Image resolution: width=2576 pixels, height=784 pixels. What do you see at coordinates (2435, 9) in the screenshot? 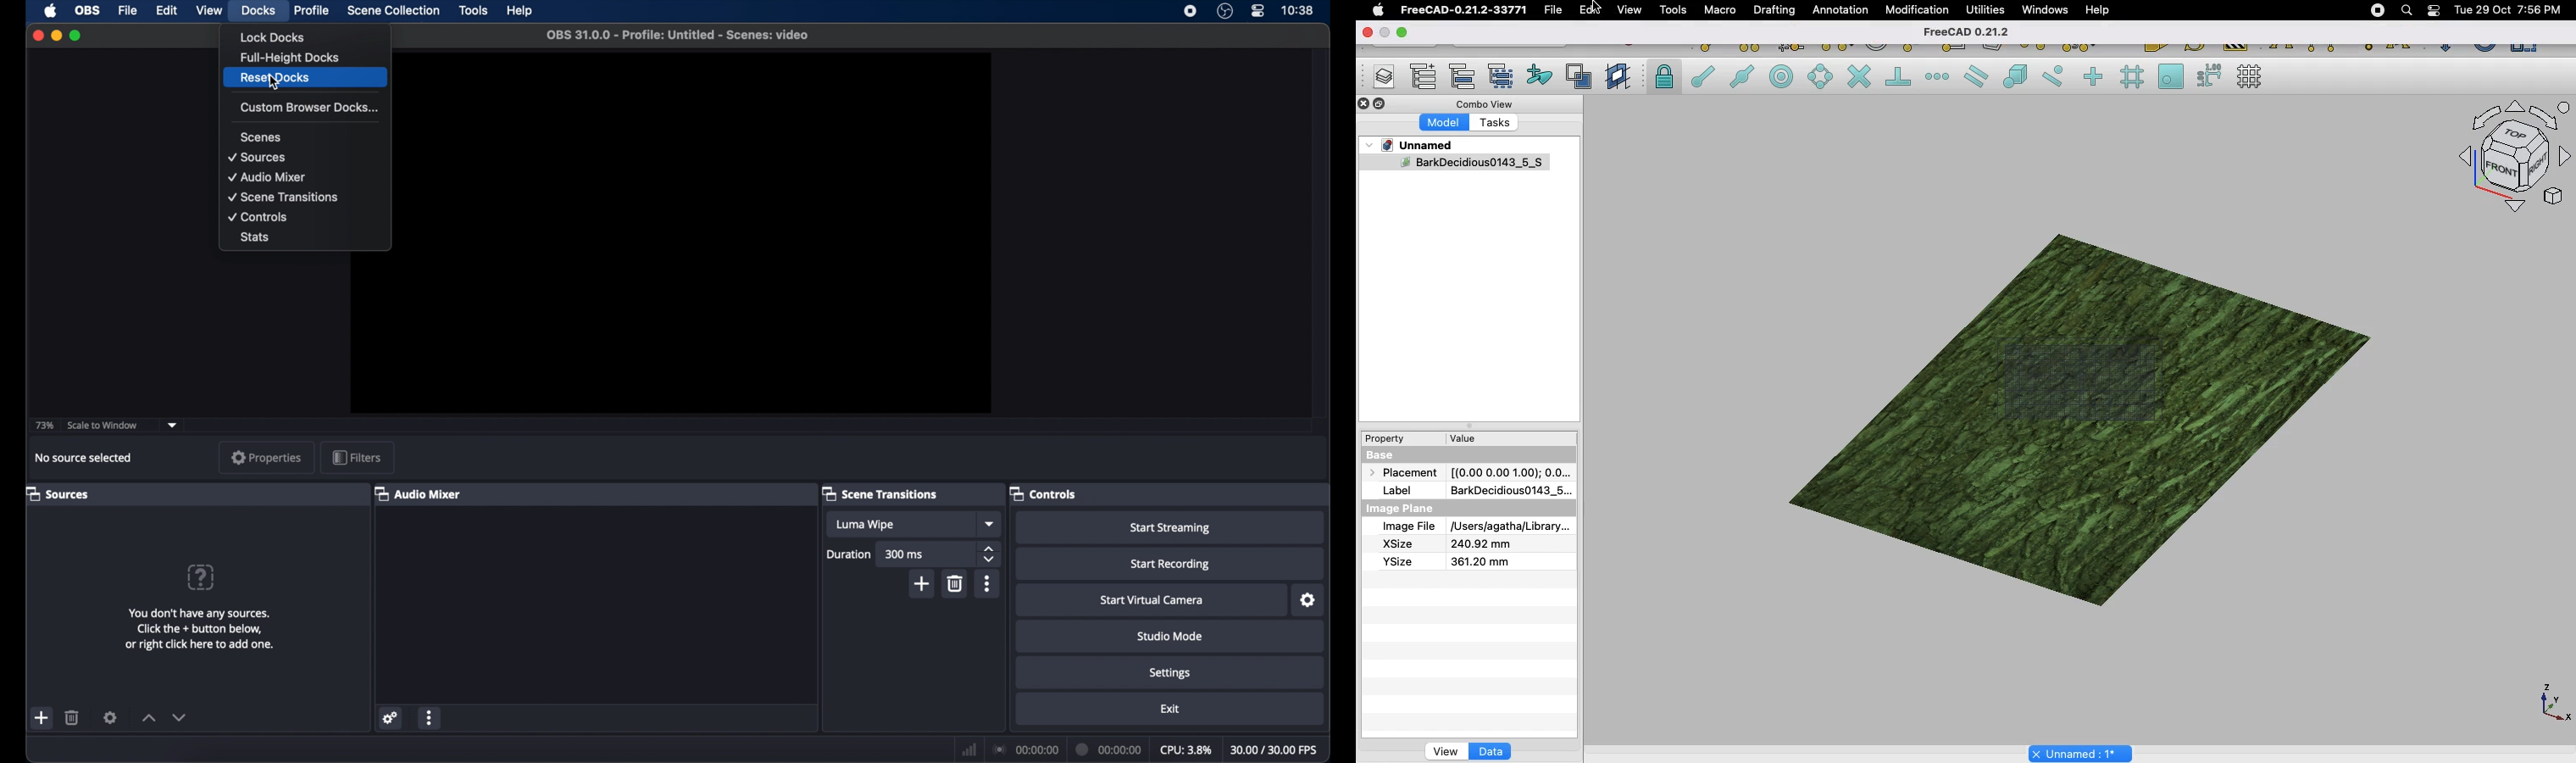
I see `Notification` at bounding box center [2435, 9].